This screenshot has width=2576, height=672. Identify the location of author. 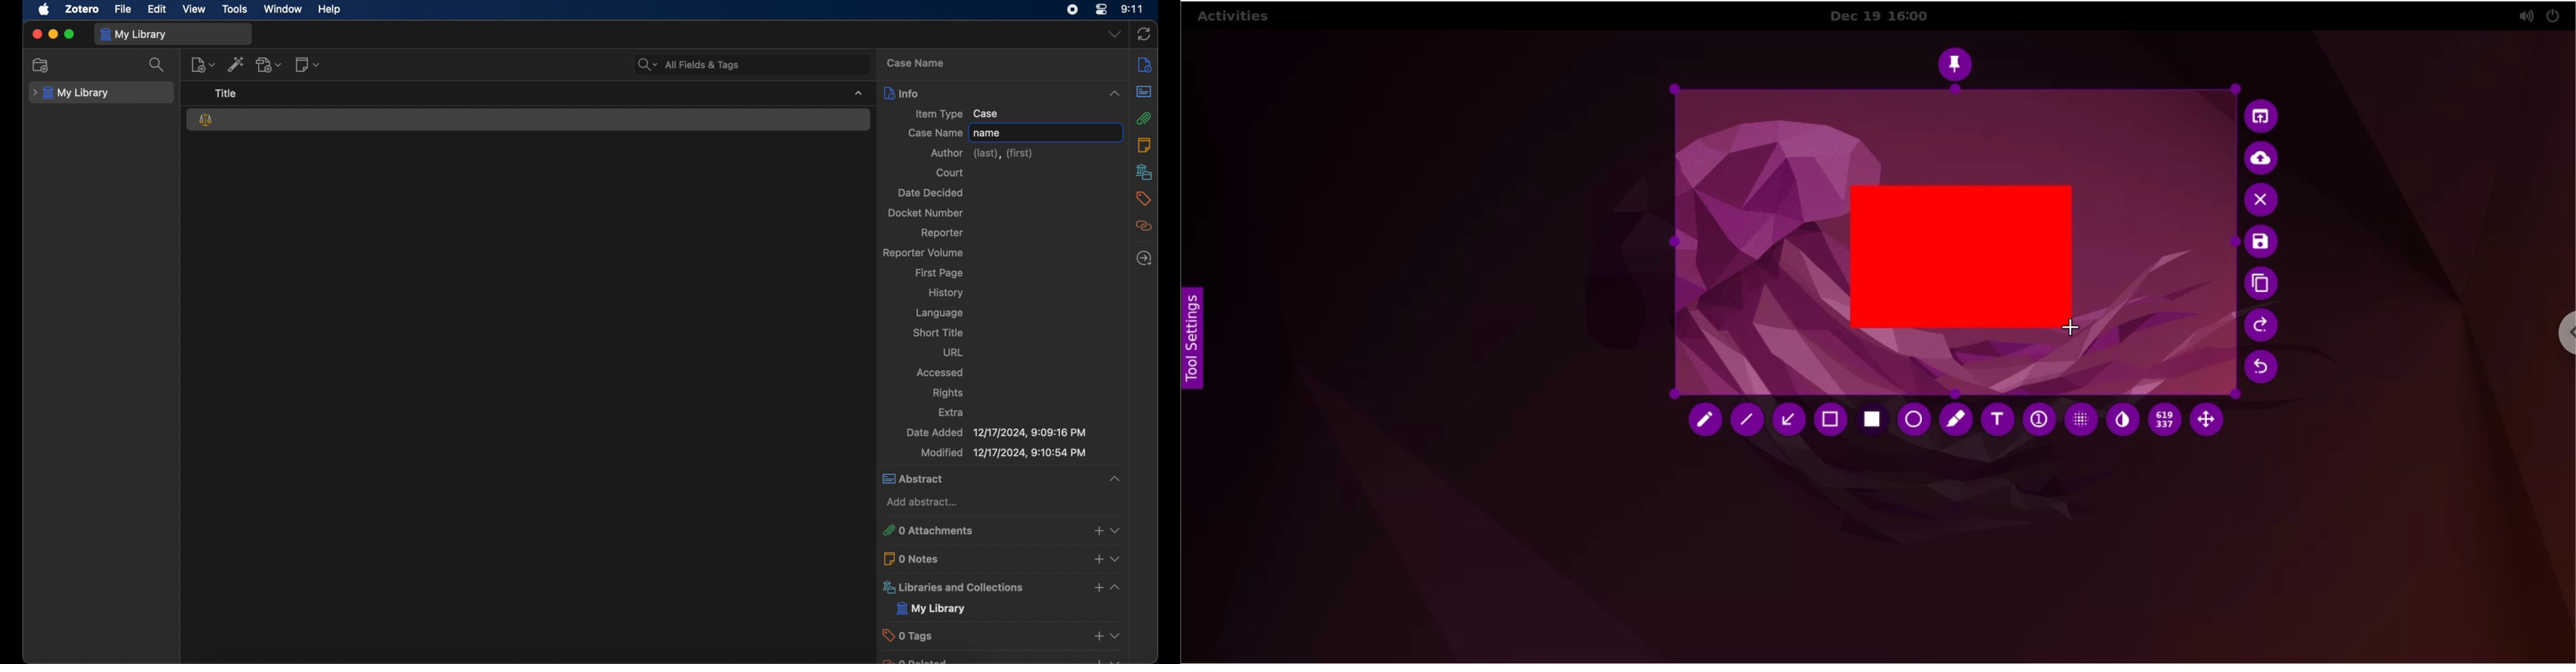
(983, 153).